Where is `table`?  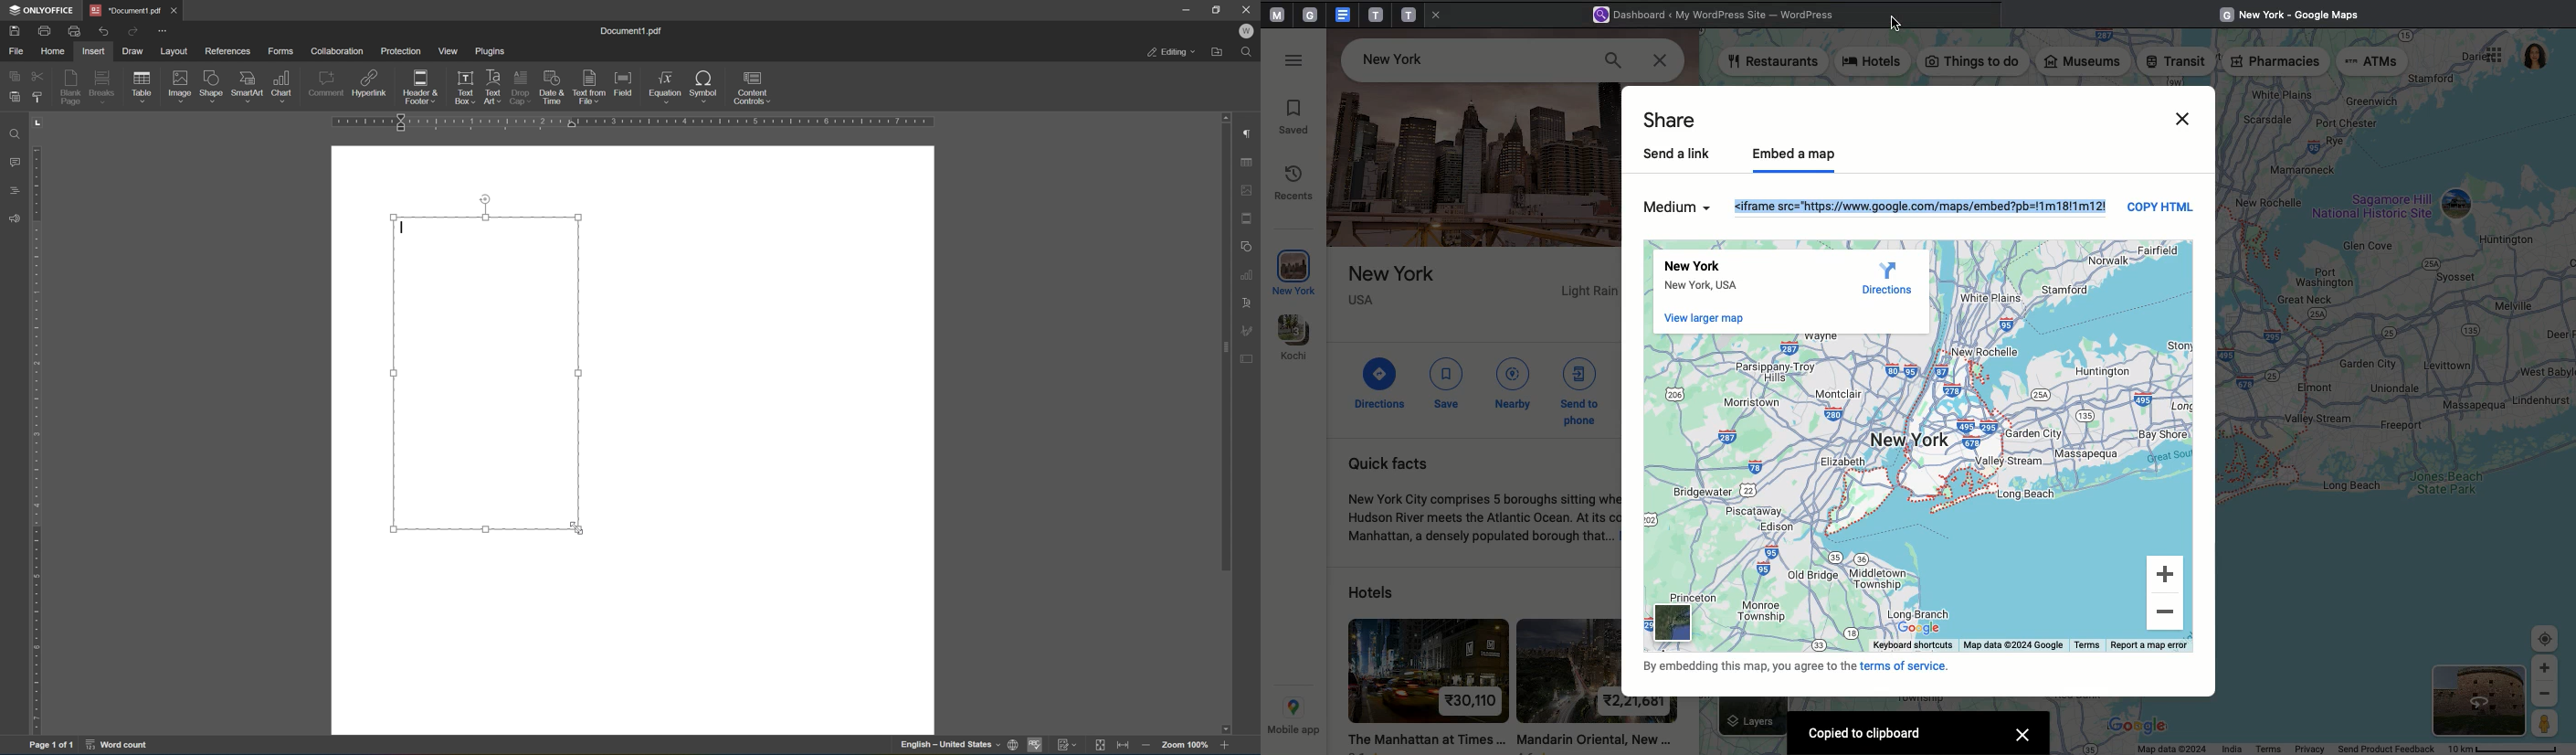 table is located at coordinates (142, 89).